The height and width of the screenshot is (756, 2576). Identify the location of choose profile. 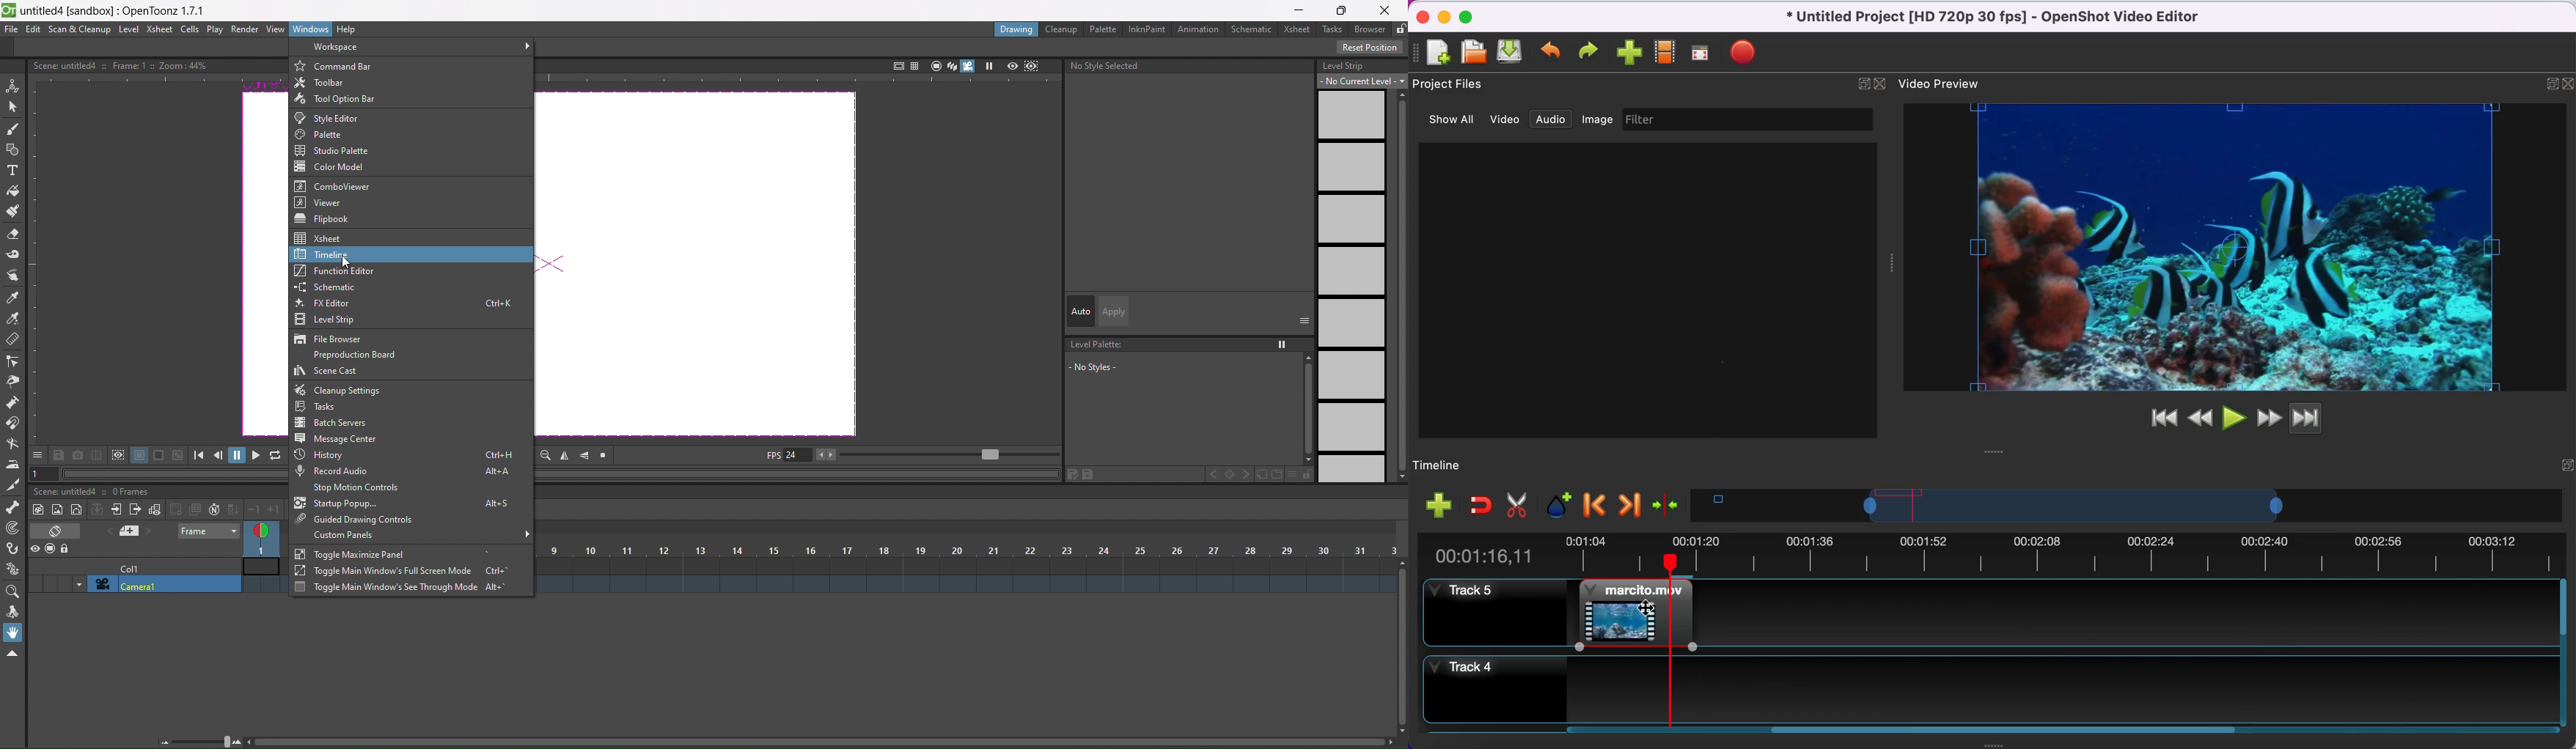
(1664, 53).